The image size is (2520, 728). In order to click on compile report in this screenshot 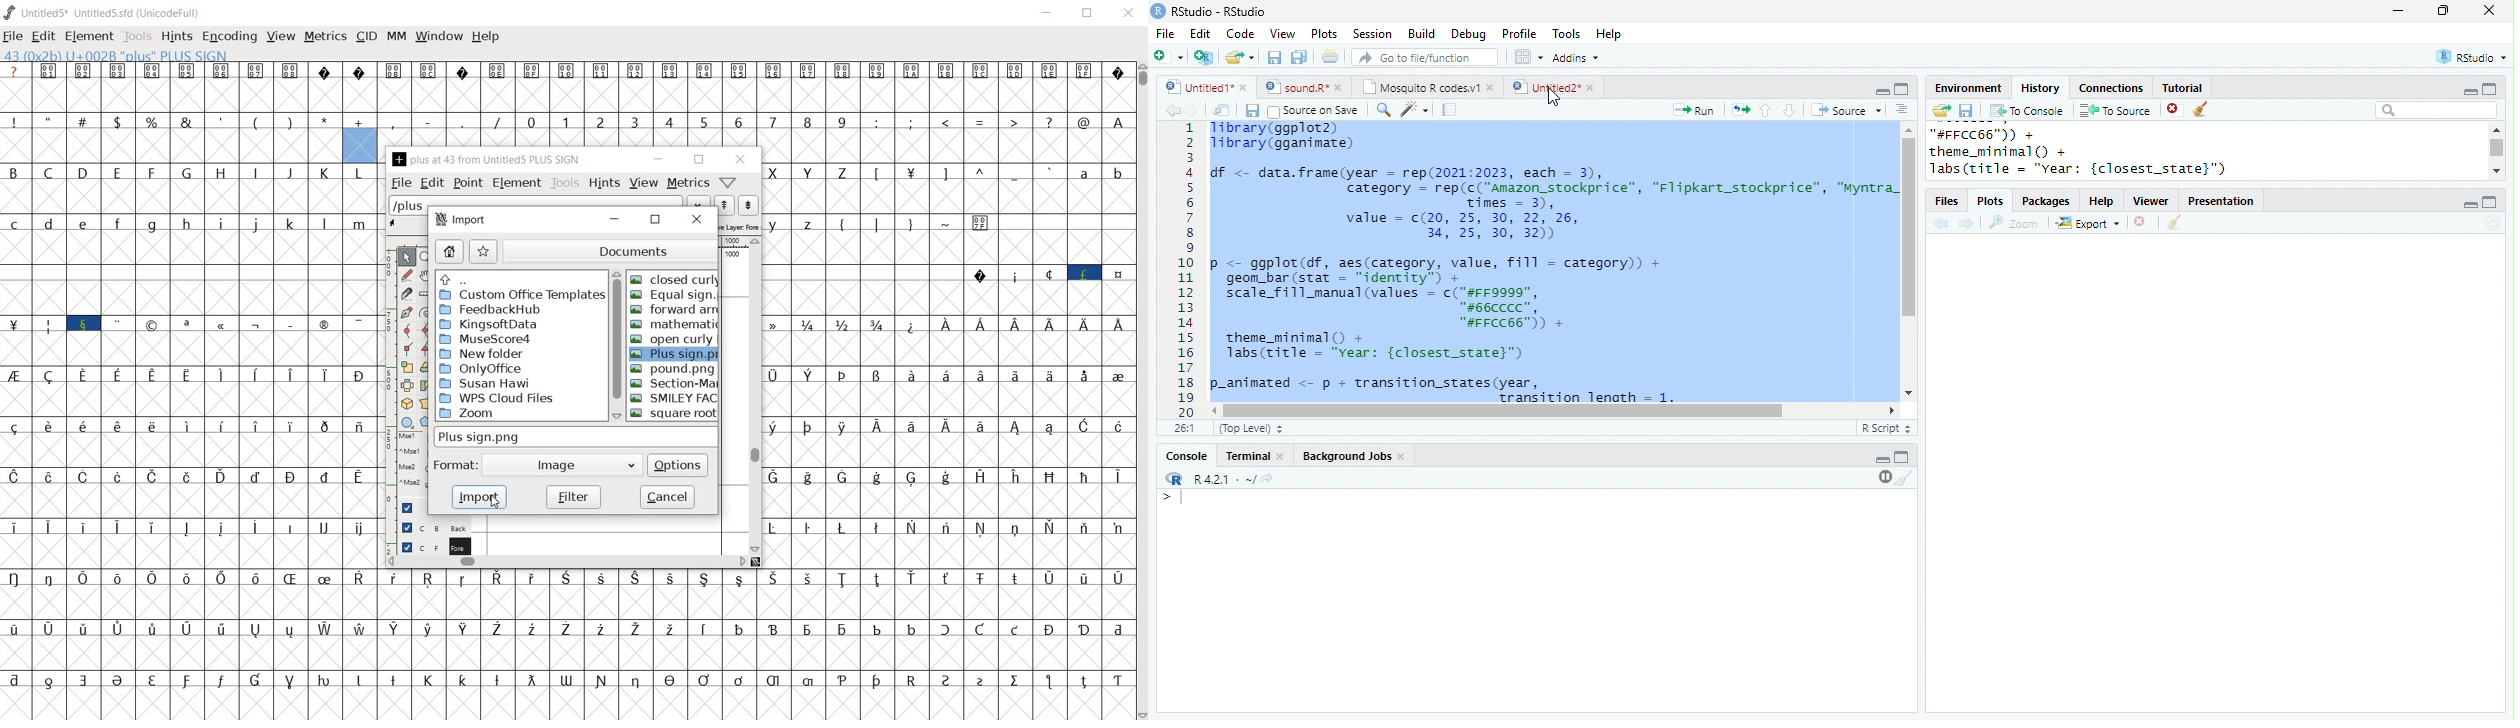, I will do `click(1450, 111)`.